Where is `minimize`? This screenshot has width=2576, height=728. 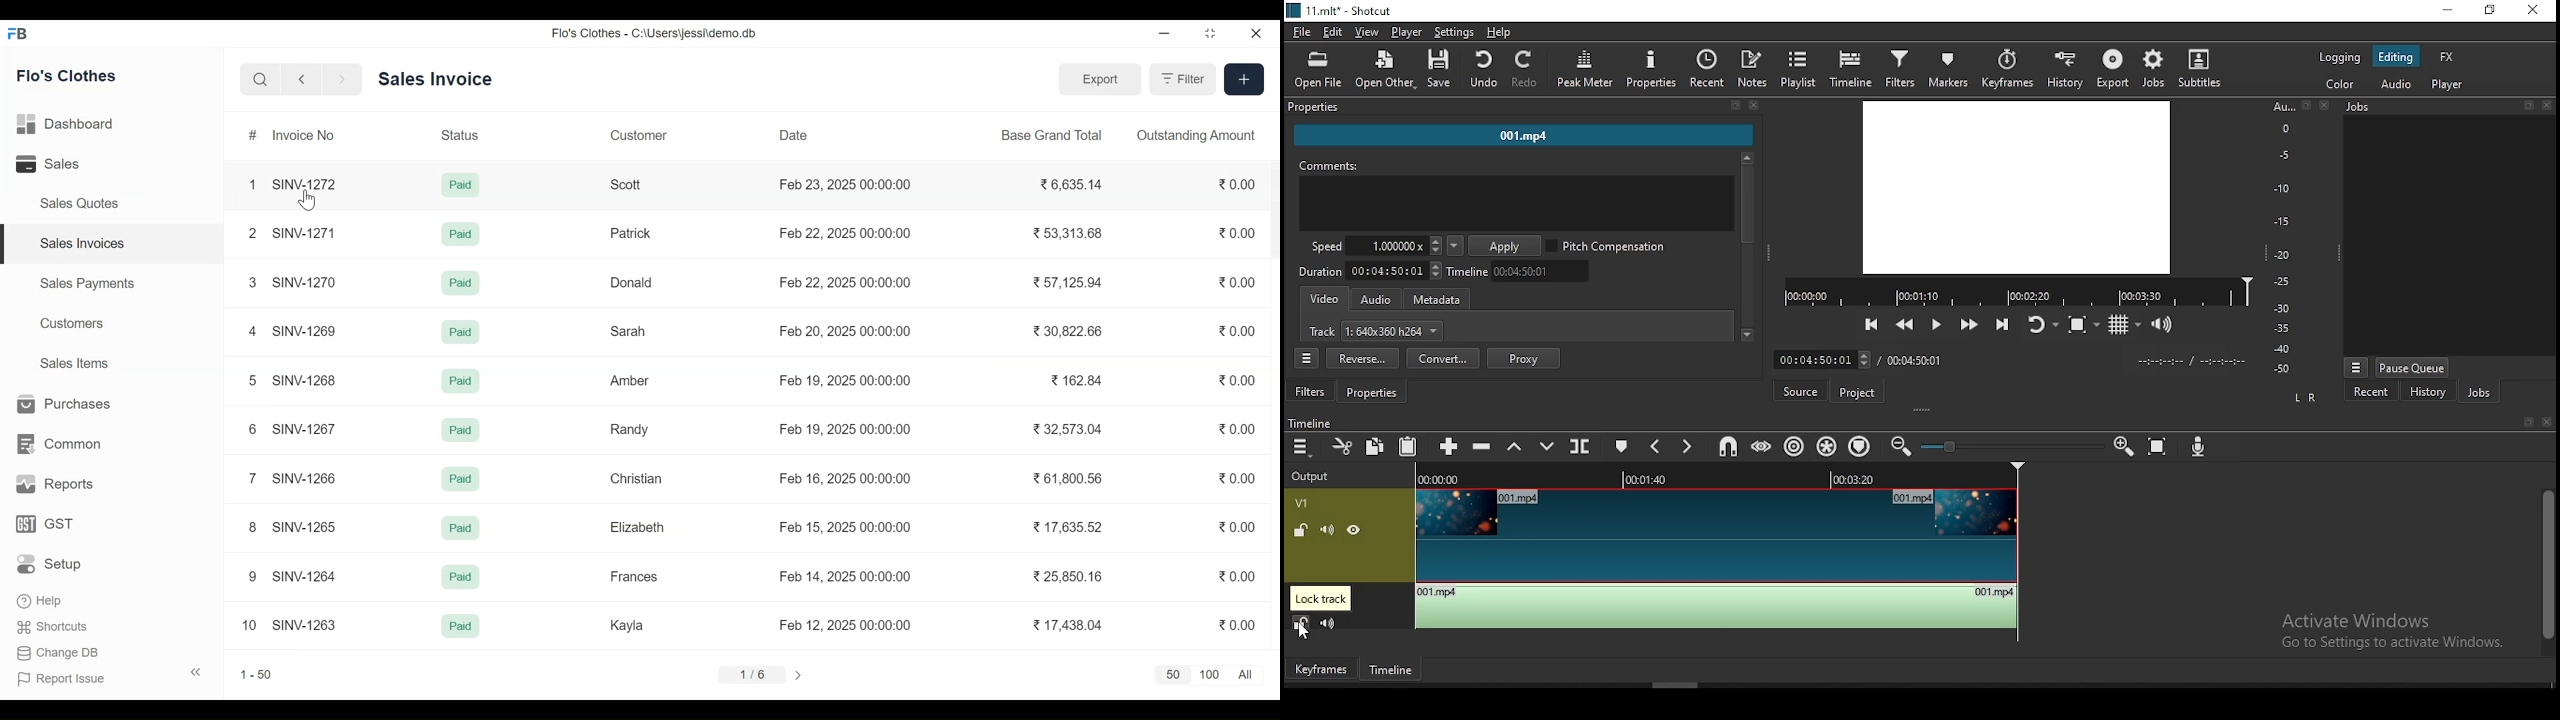 minimize is located at coordinates (2446, 11).